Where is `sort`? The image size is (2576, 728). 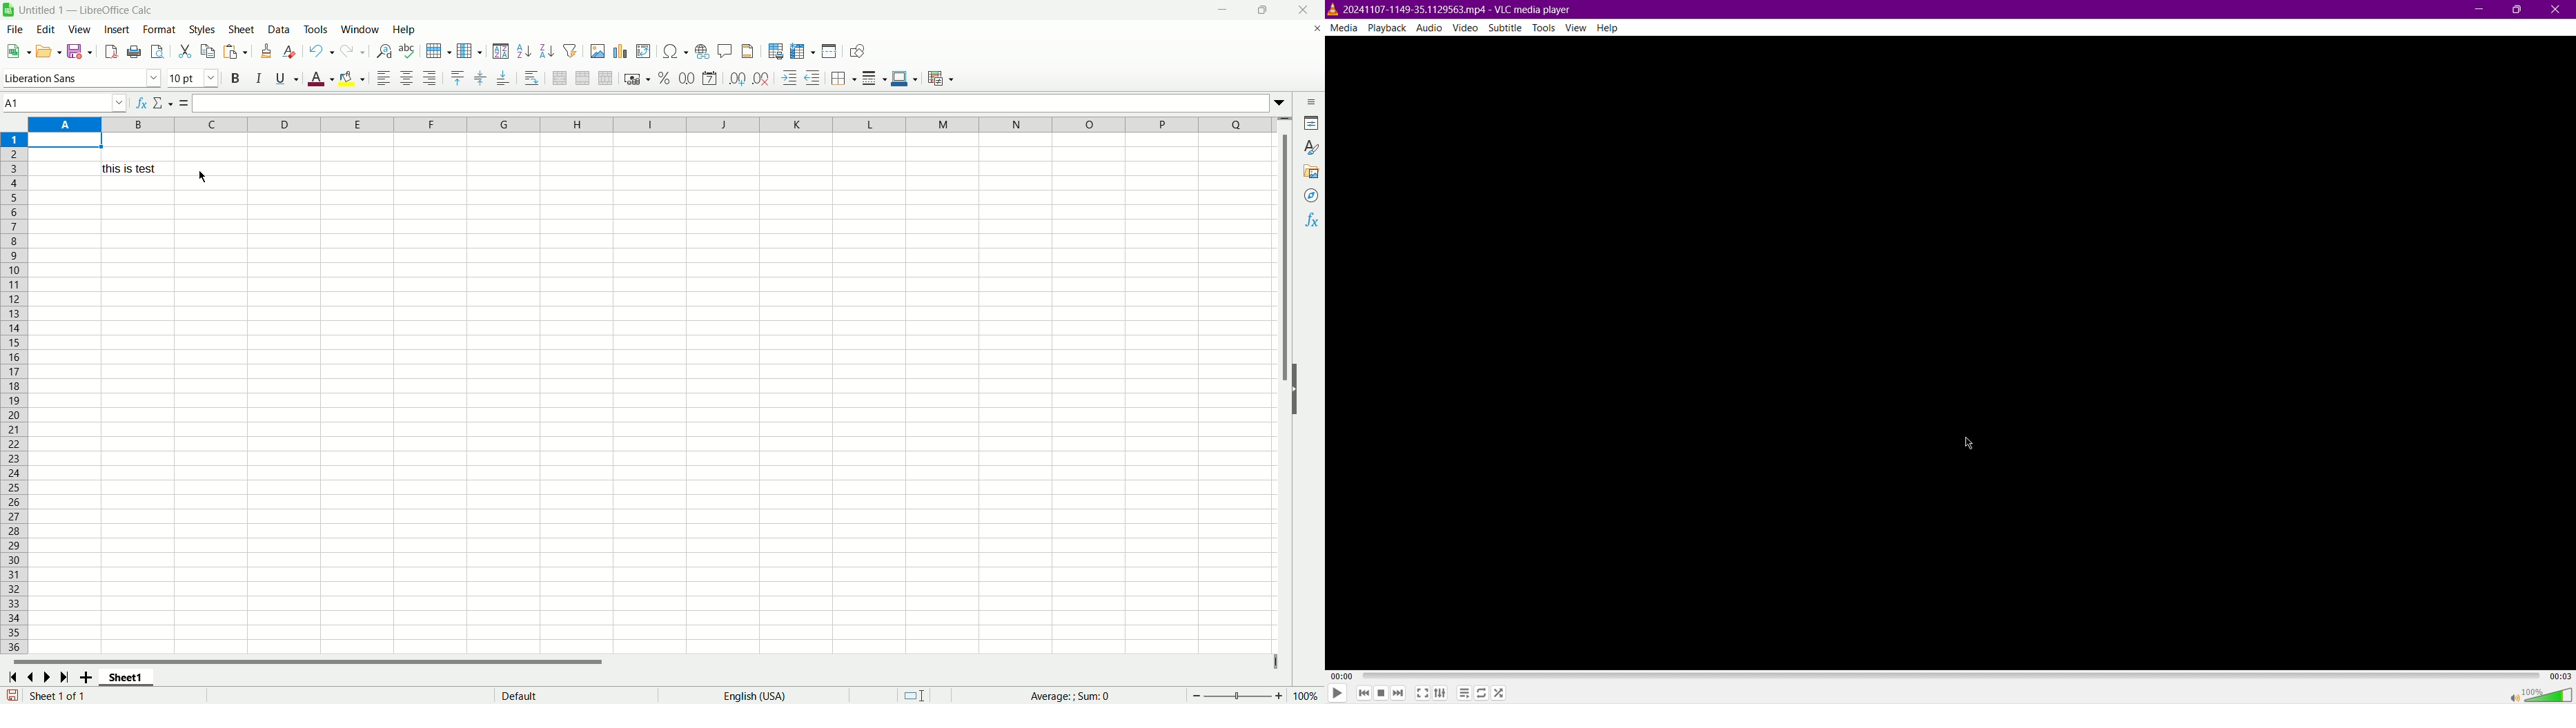
sort is located at coordinates (500, 51).